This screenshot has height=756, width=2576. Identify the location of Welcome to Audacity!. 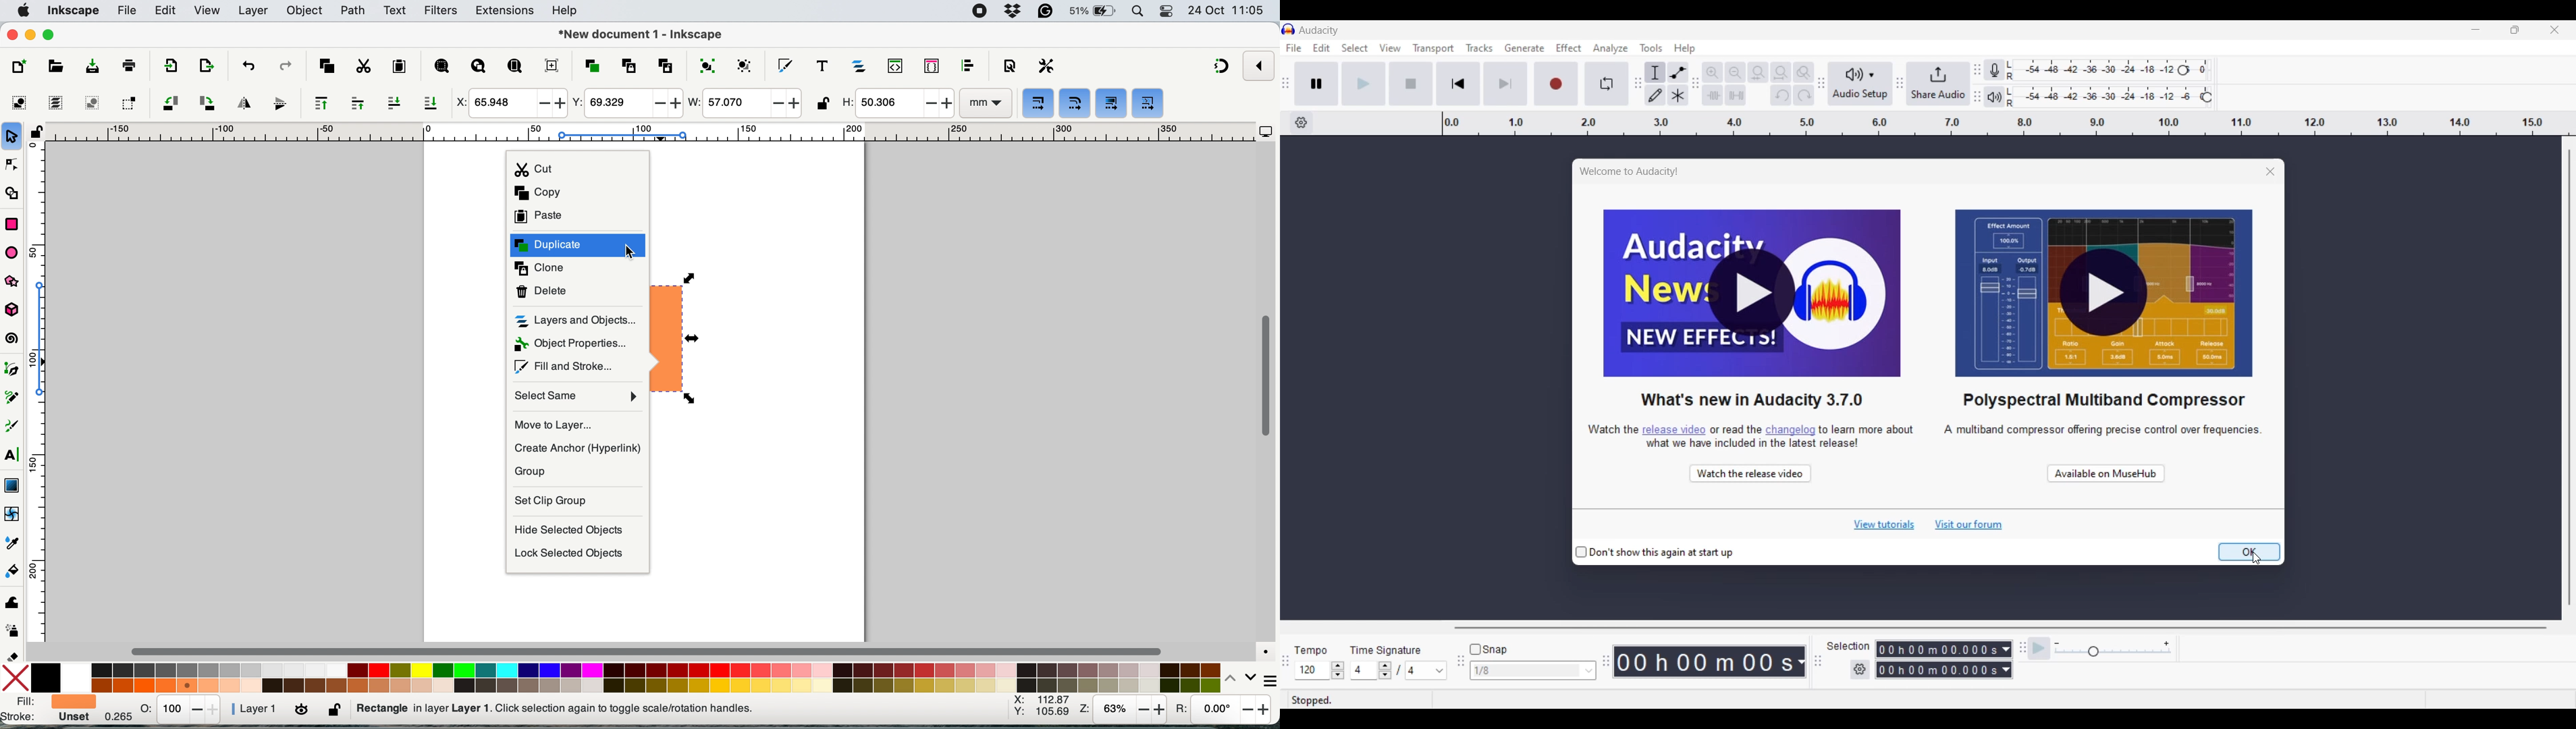
(1633, 172).